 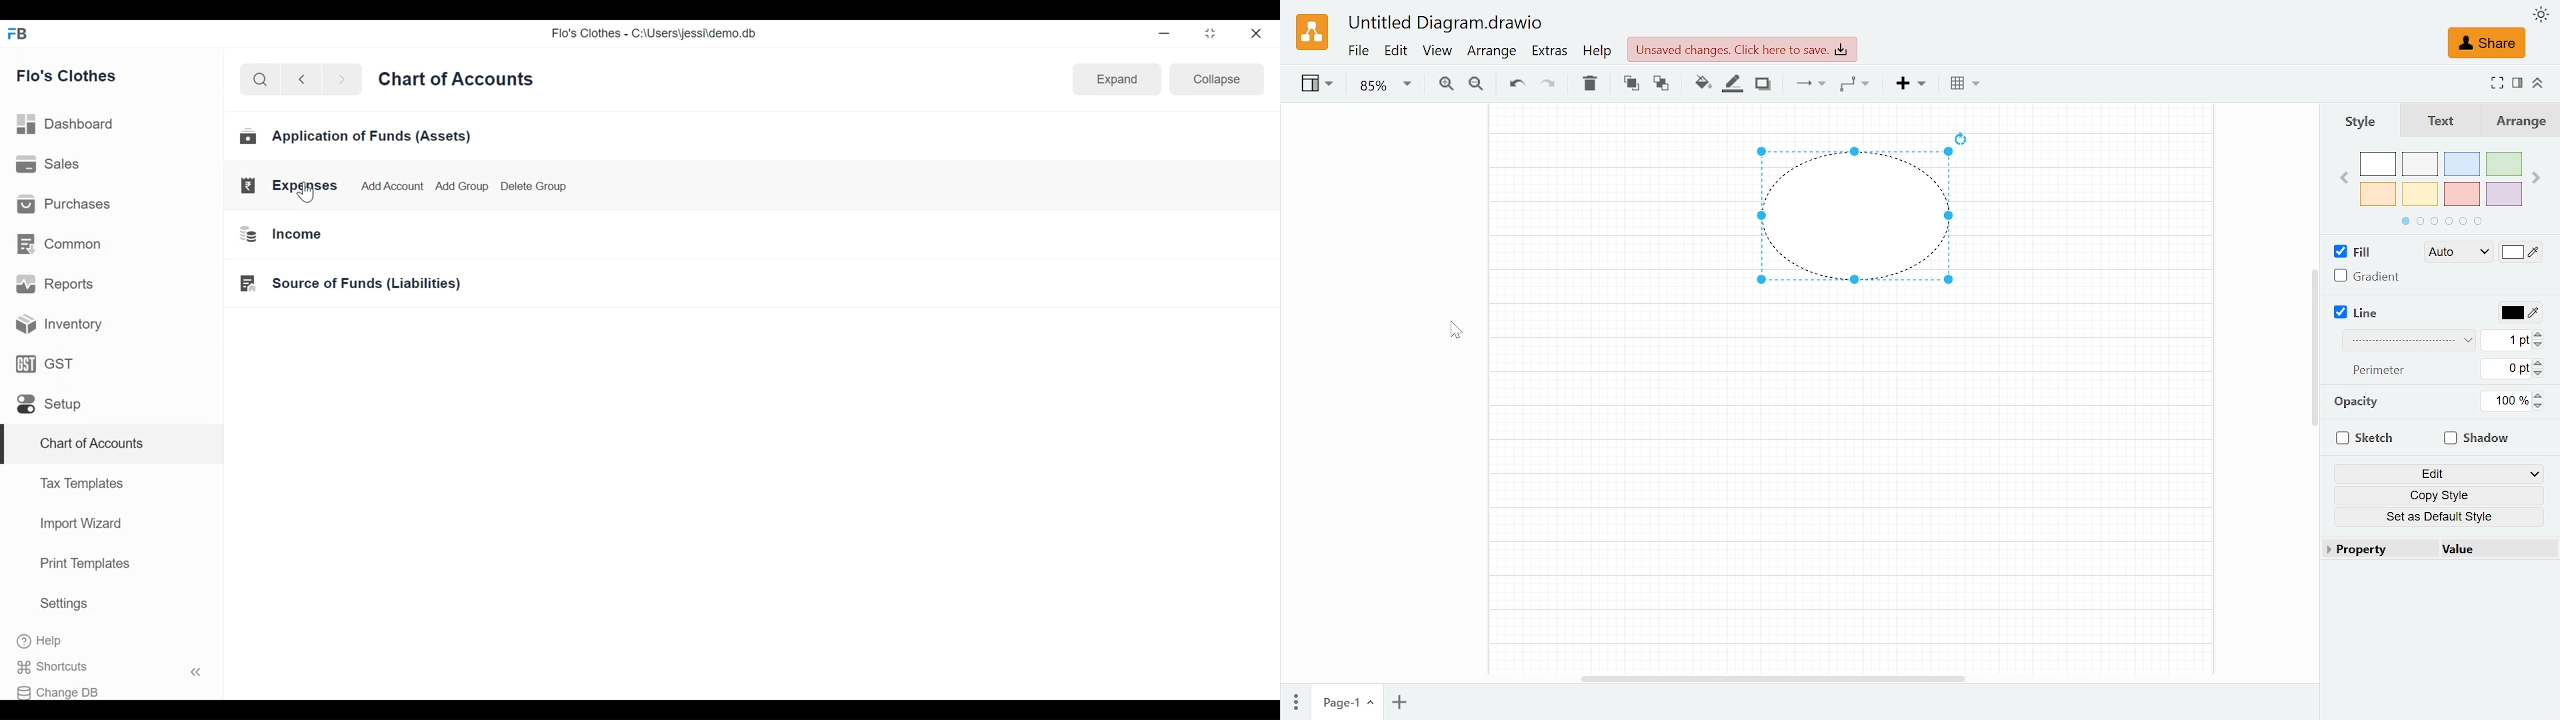 I want to click on Appearence, so click(x=2539, y=16).